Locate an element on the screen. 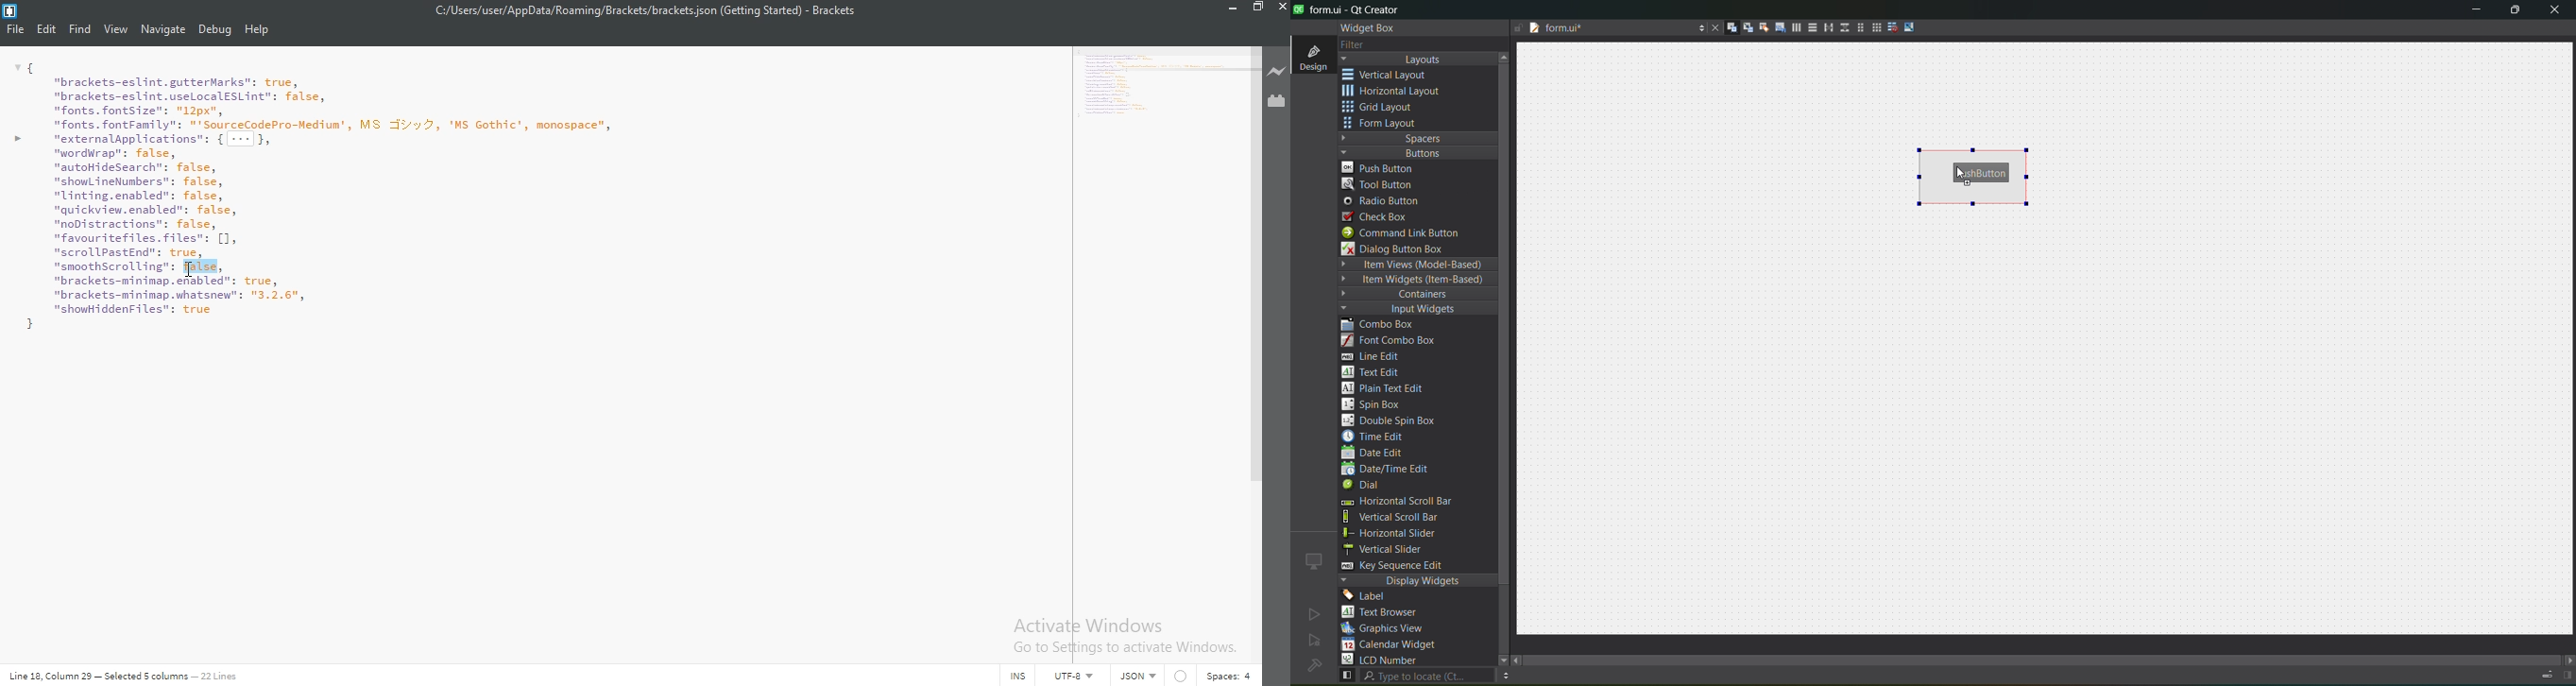 The image size is (2576, 700). Find is located at coordinates (80, 30).